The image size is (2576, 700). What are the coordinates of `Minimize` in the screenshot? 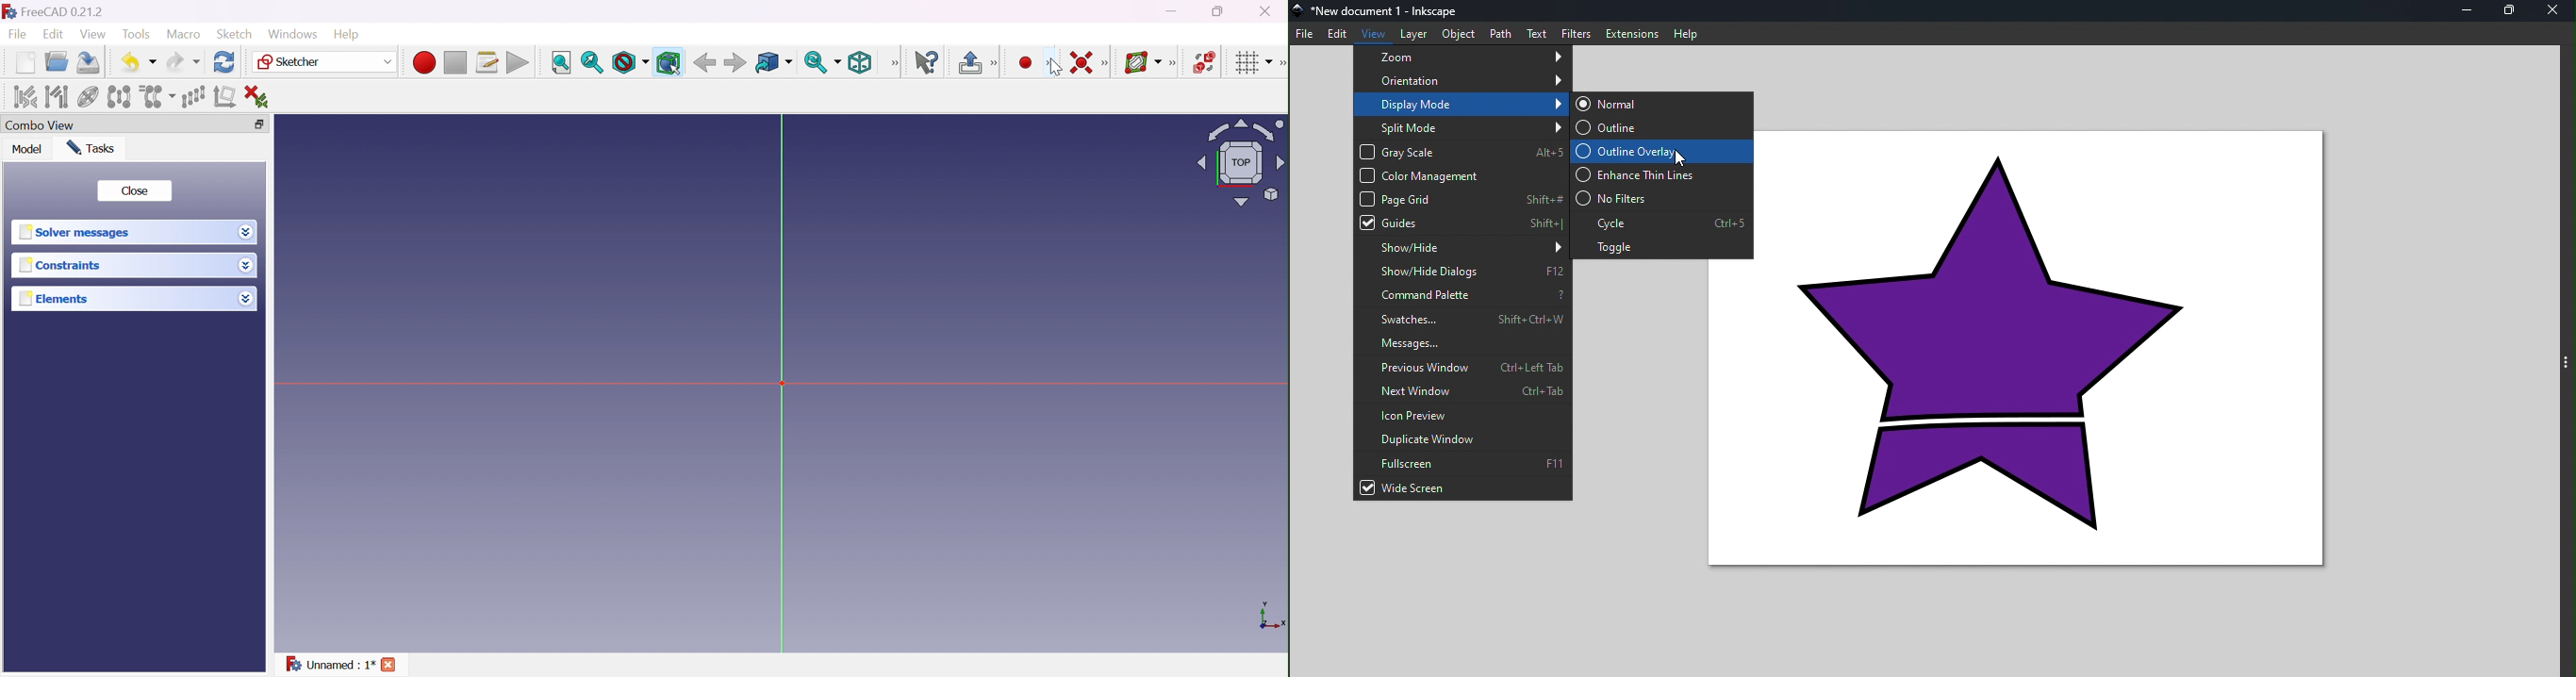 It's located at (1173, 13).